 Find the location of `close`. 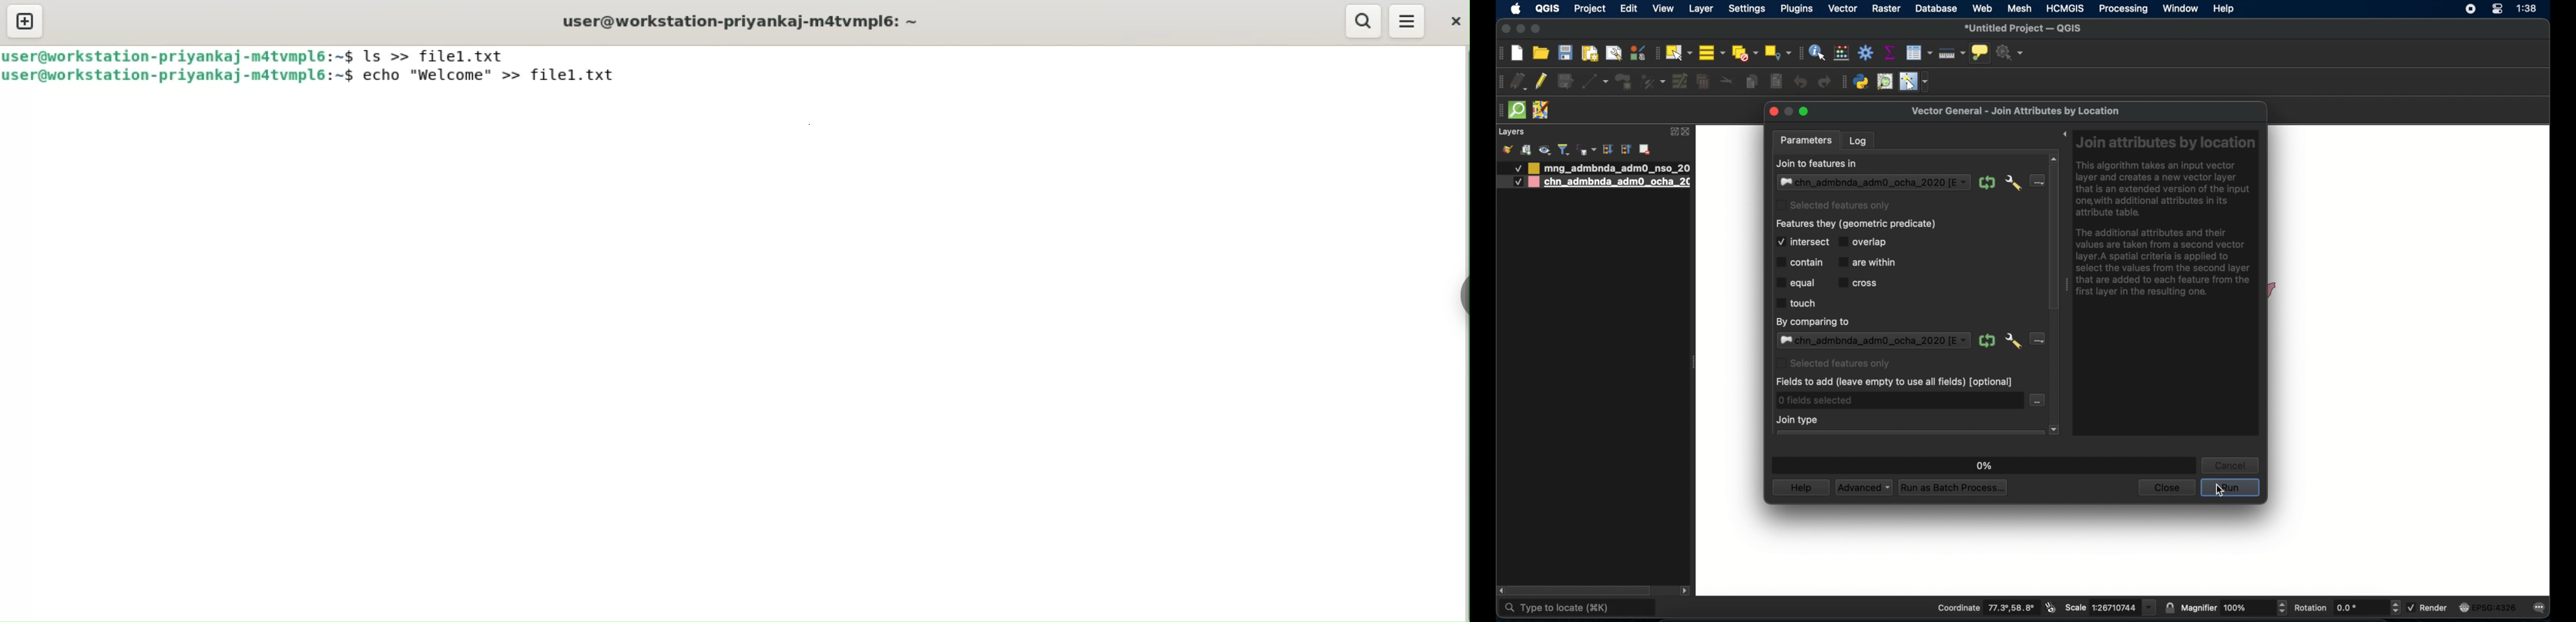

close is located at coordinates (2166, 488).